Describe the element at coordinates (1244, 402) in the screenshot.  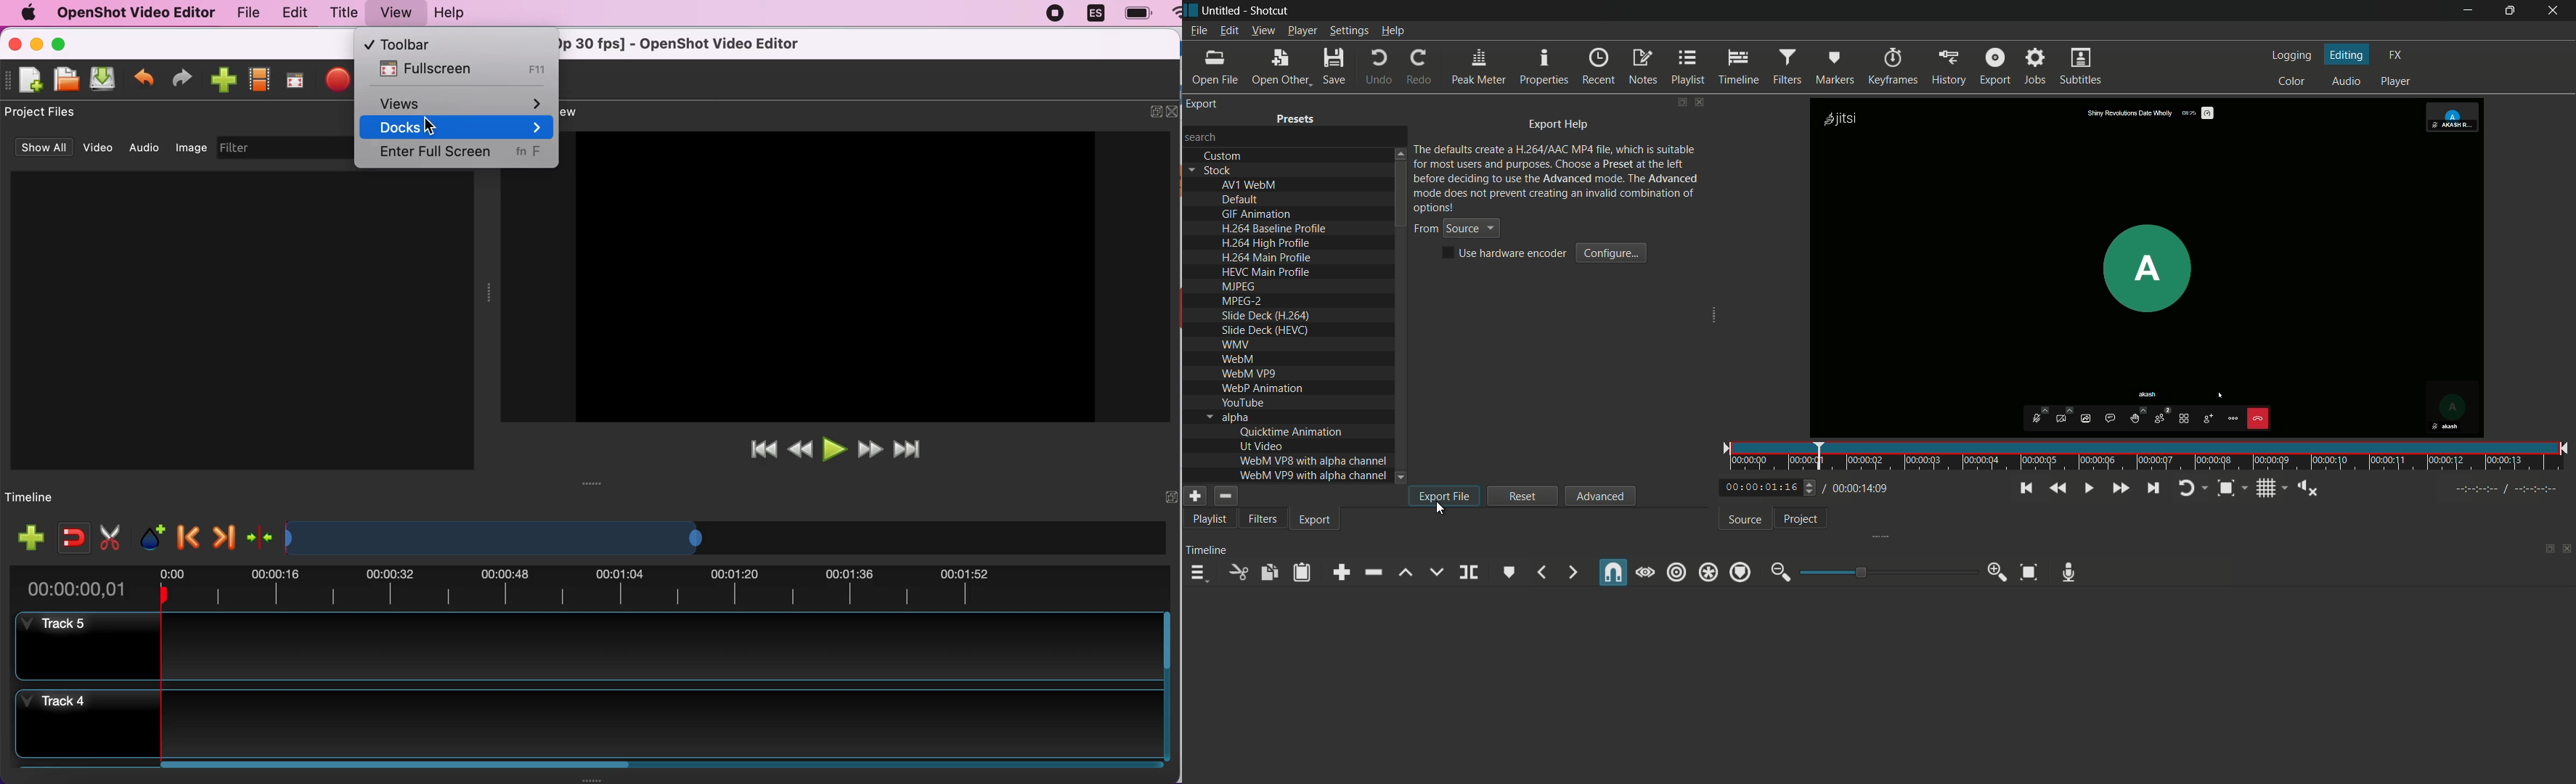
I see `text` at that location.